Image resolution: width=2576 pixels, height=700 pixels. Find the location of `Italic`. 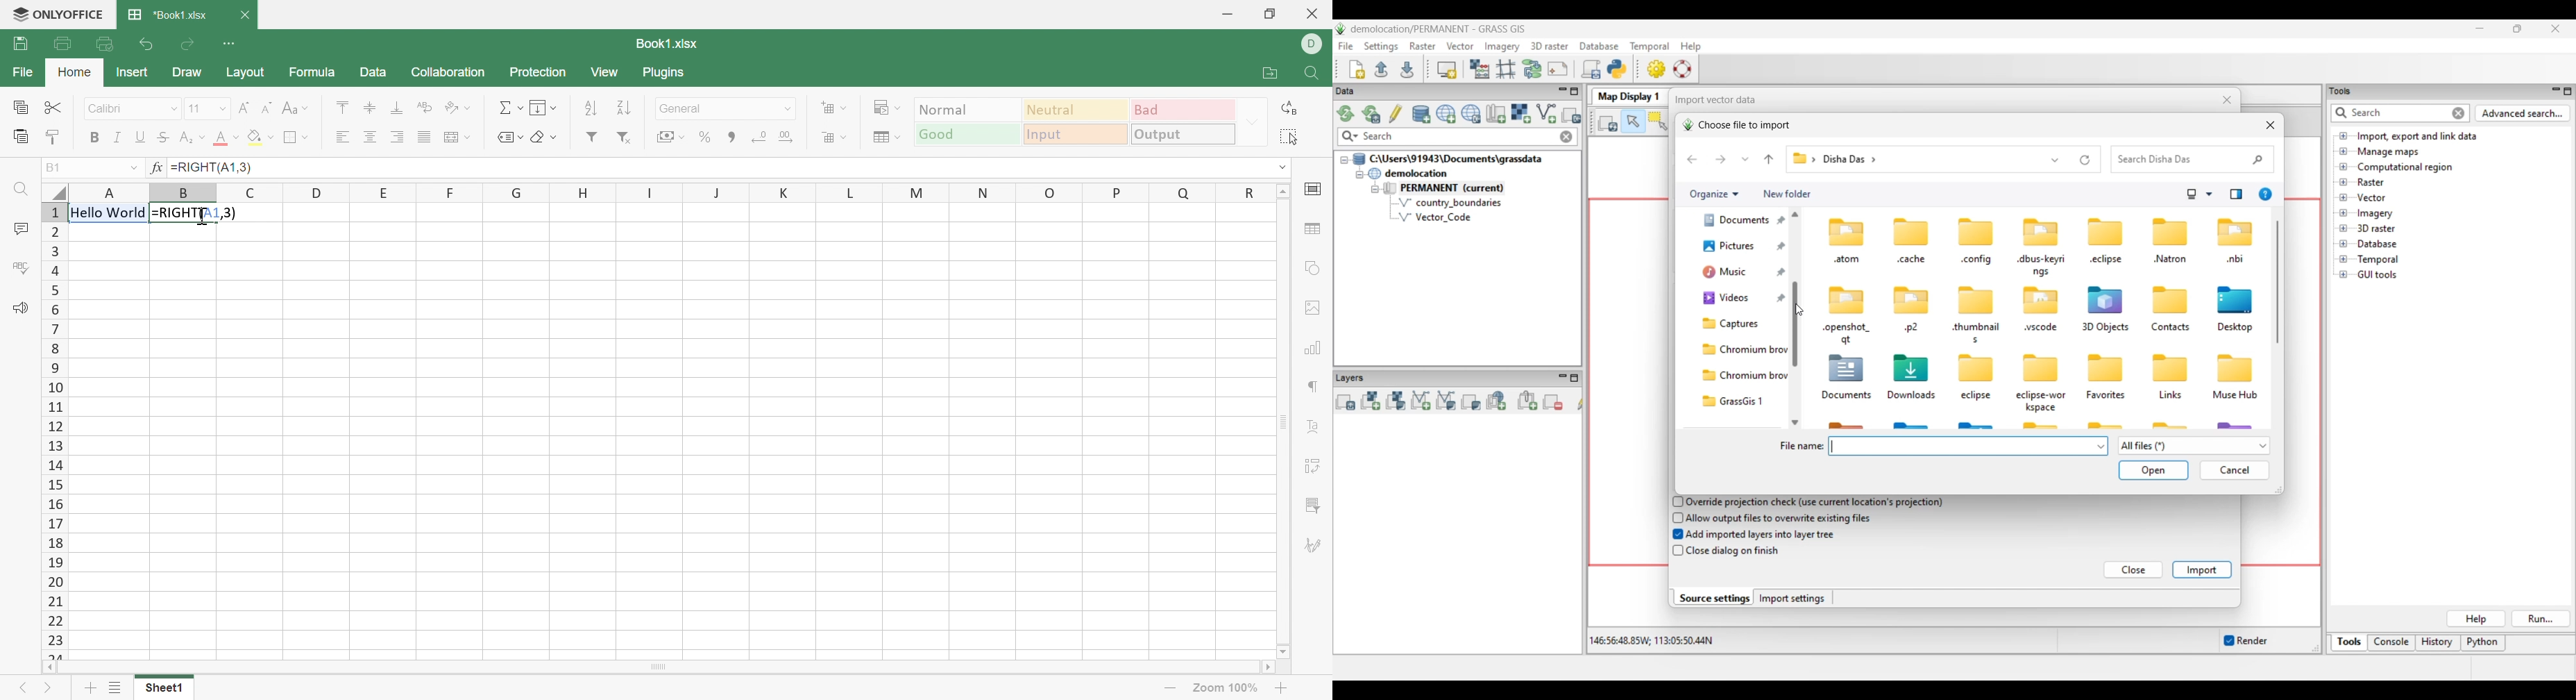

Italic is located at coordinates (117, 137).